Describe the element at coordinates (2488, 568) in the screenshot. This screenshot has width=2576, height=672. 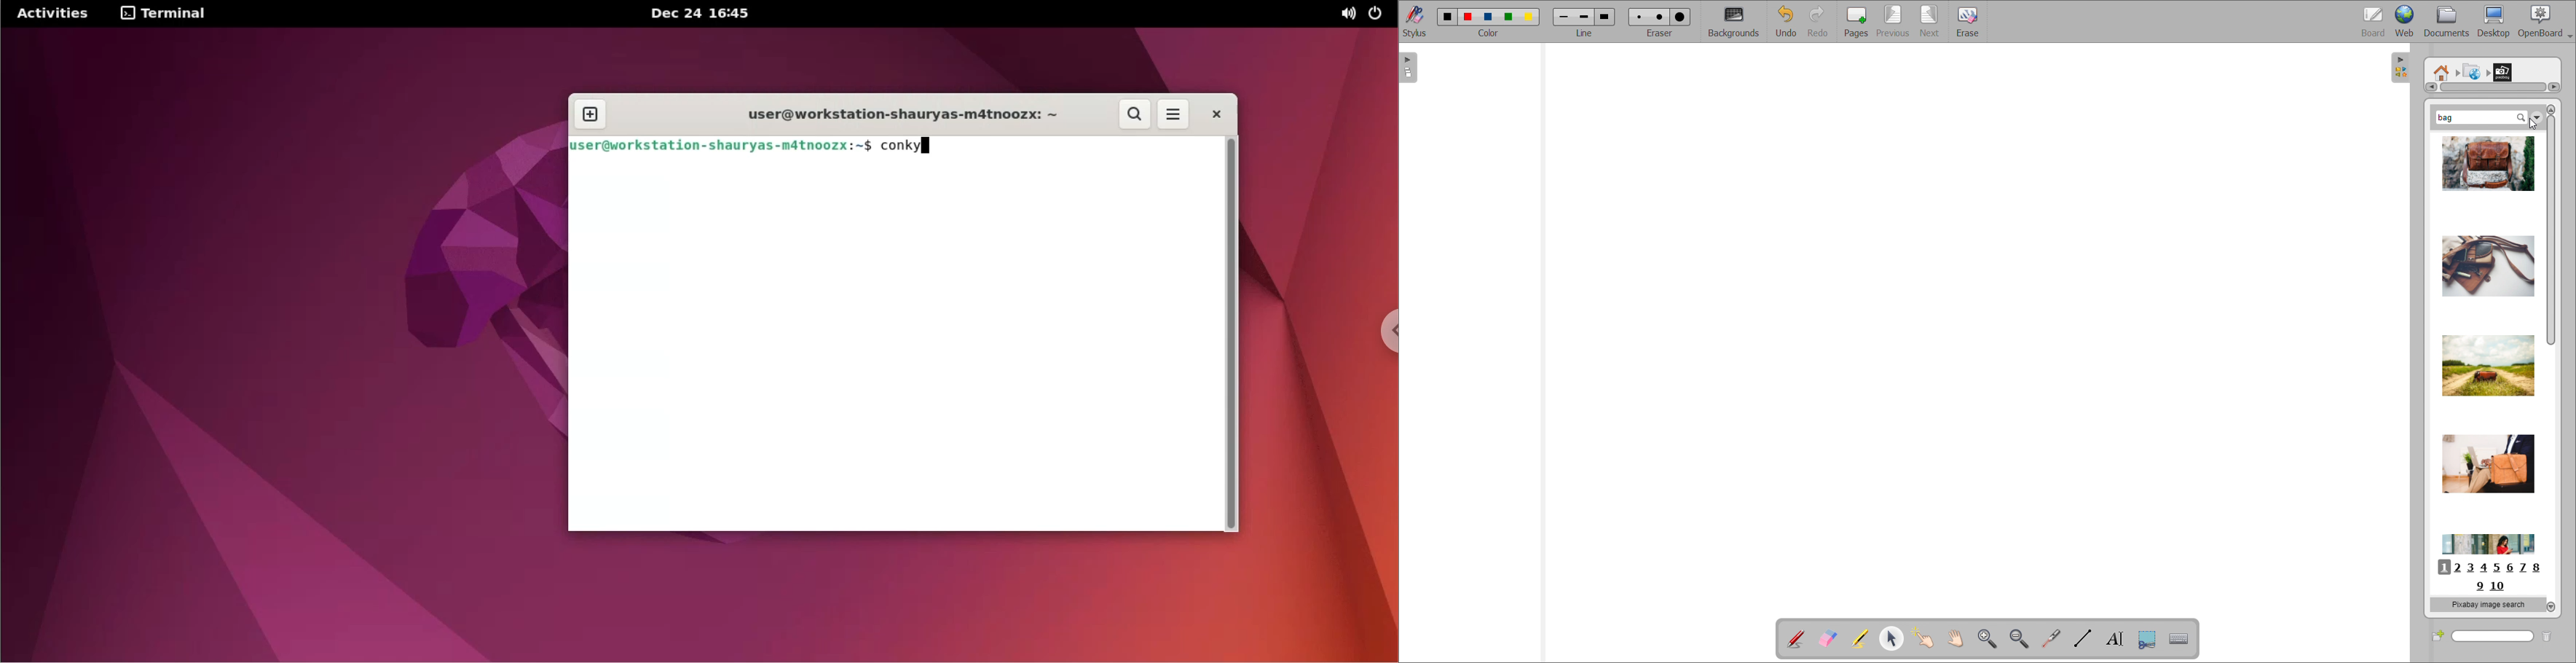
I see `4` at that location.